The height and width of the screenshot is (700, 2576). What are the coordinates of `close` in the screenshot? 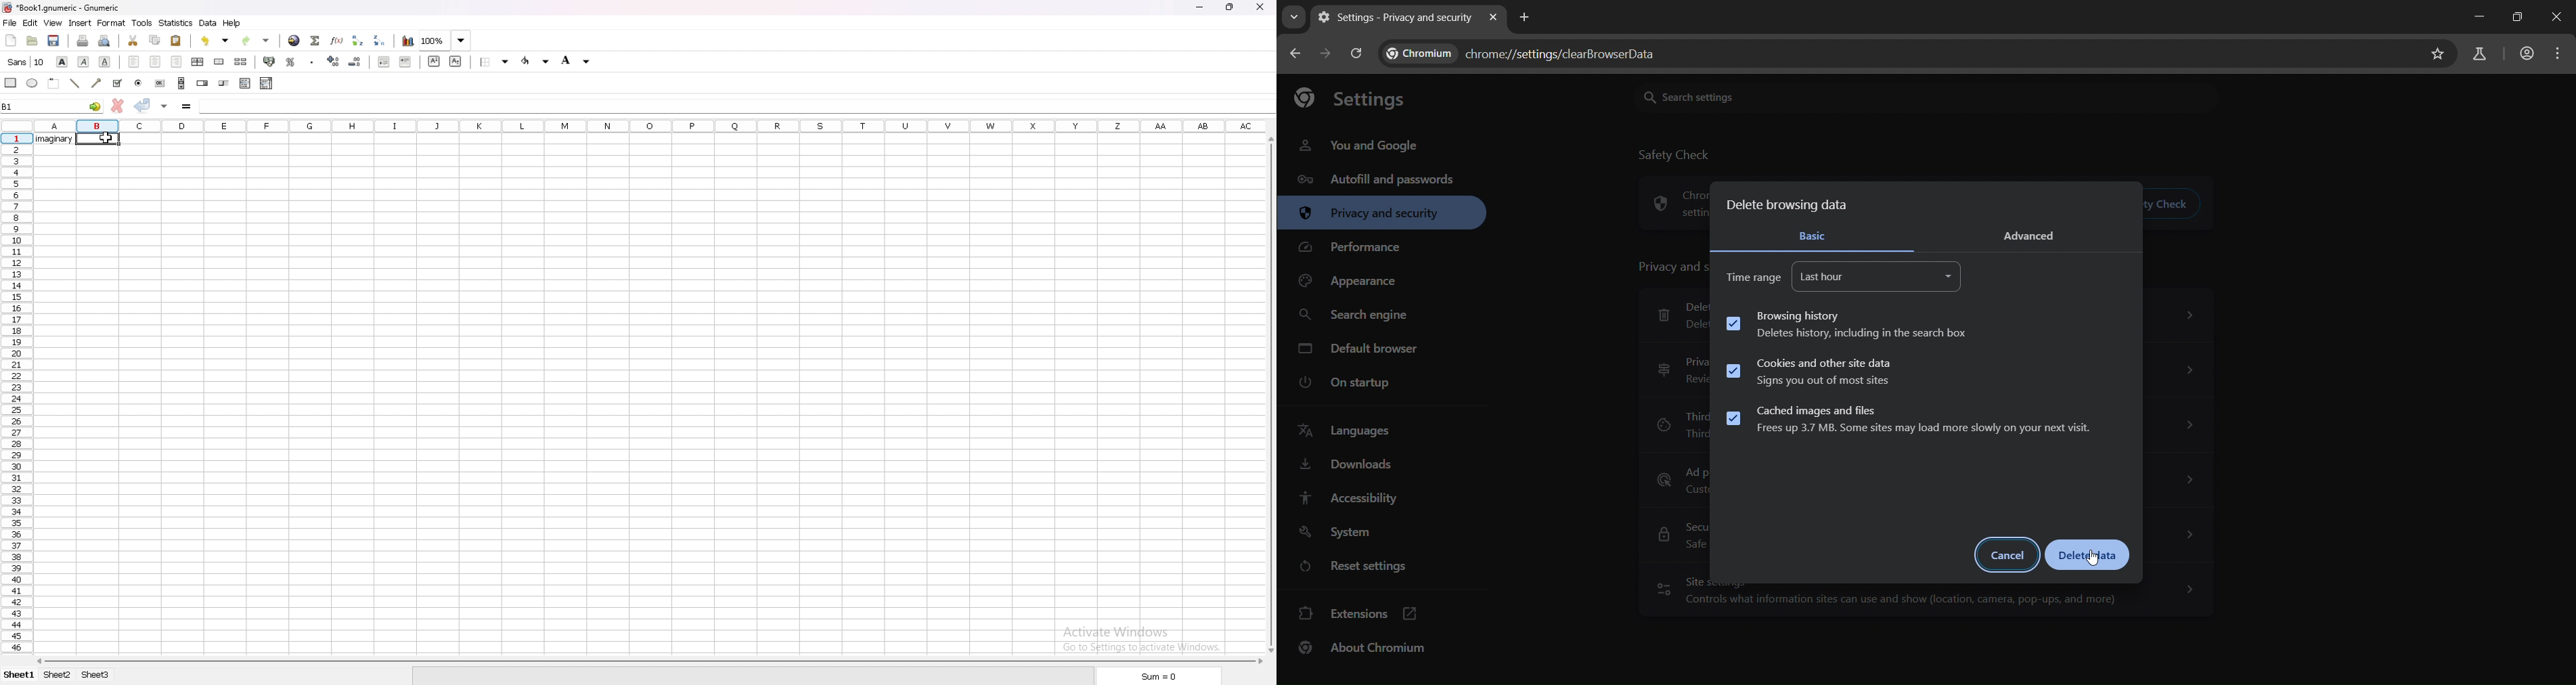 It's located at (1260, 6).